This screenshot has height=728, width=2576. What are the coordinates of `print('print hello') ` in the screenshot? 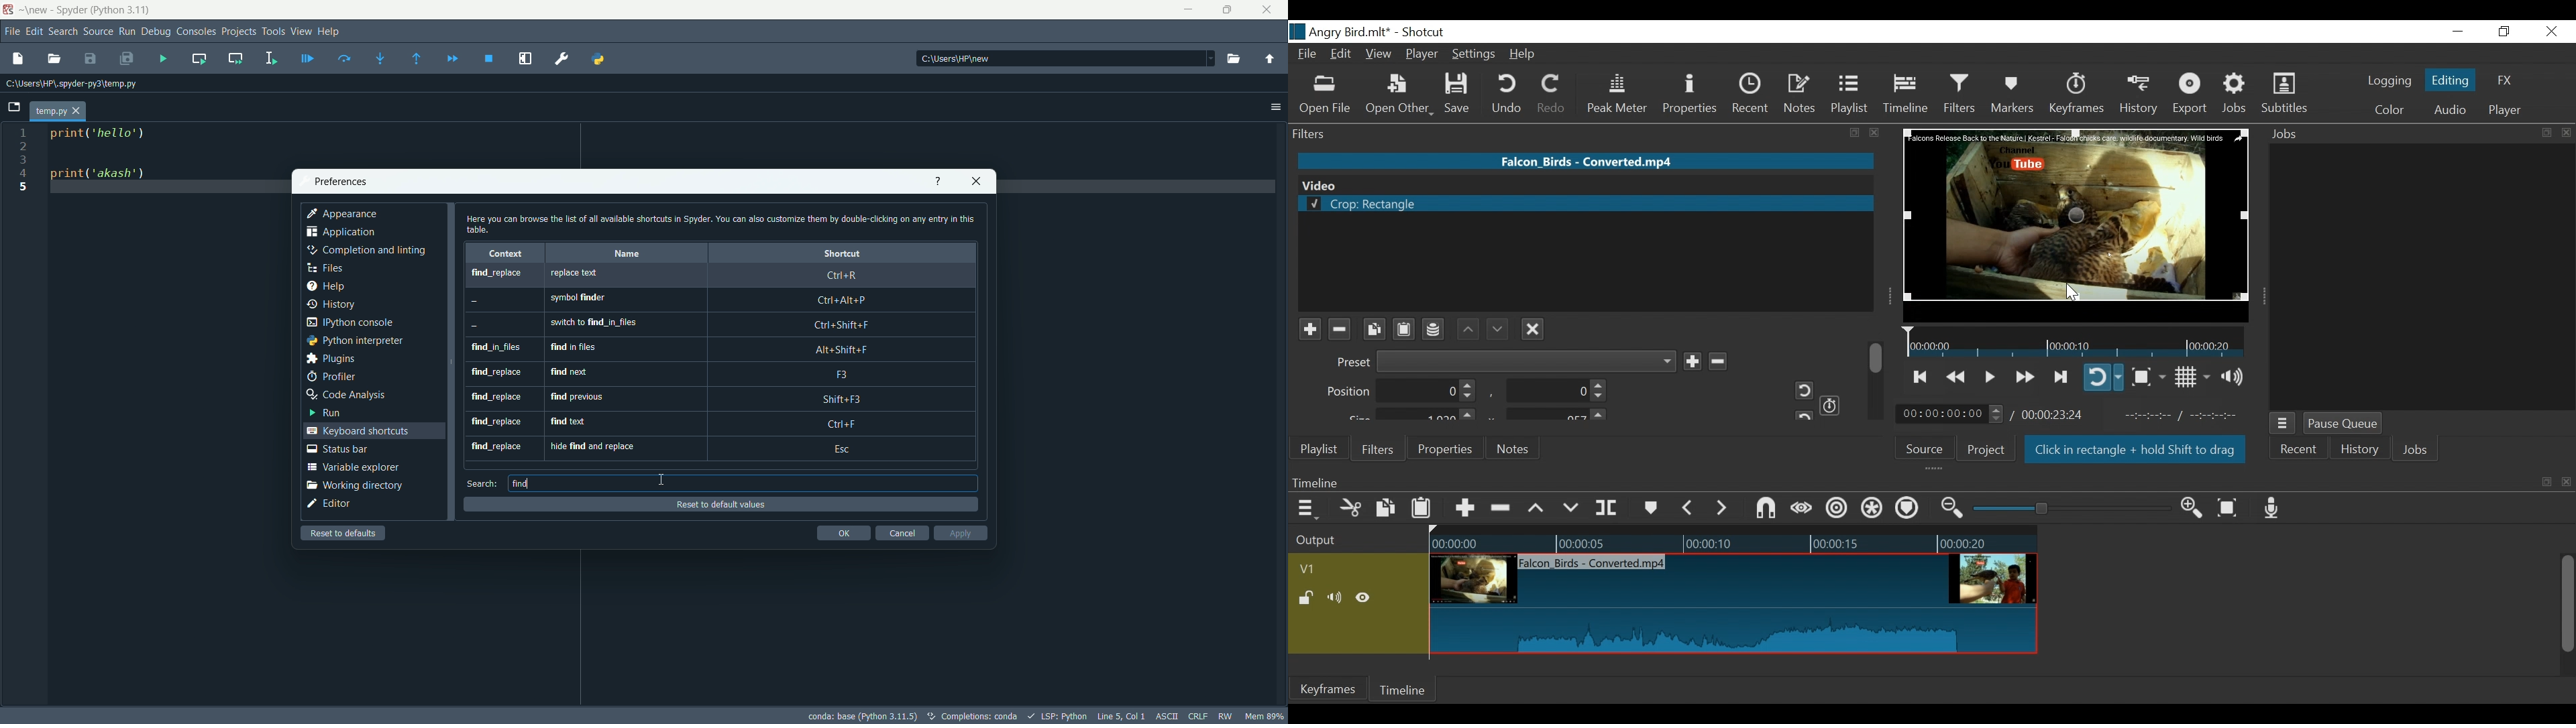 It's located at (107, 140).